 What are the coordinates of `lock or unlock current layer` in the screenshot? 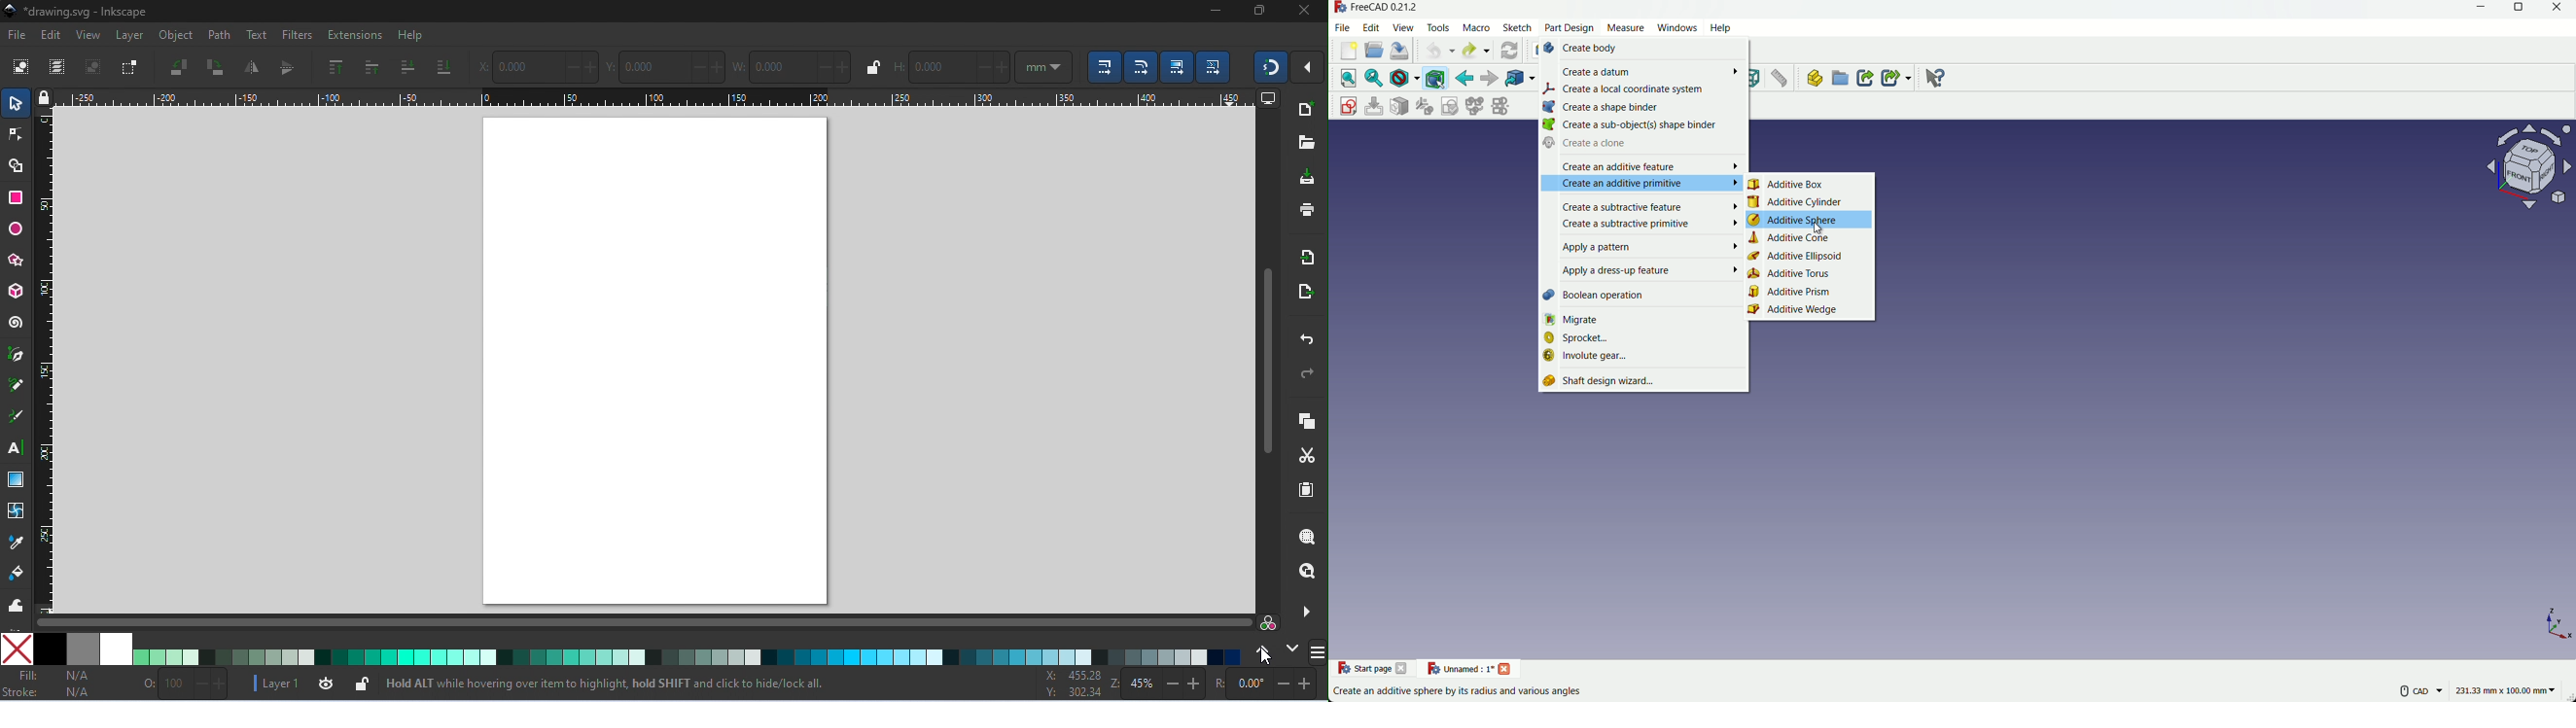 It's located at (361, 683).